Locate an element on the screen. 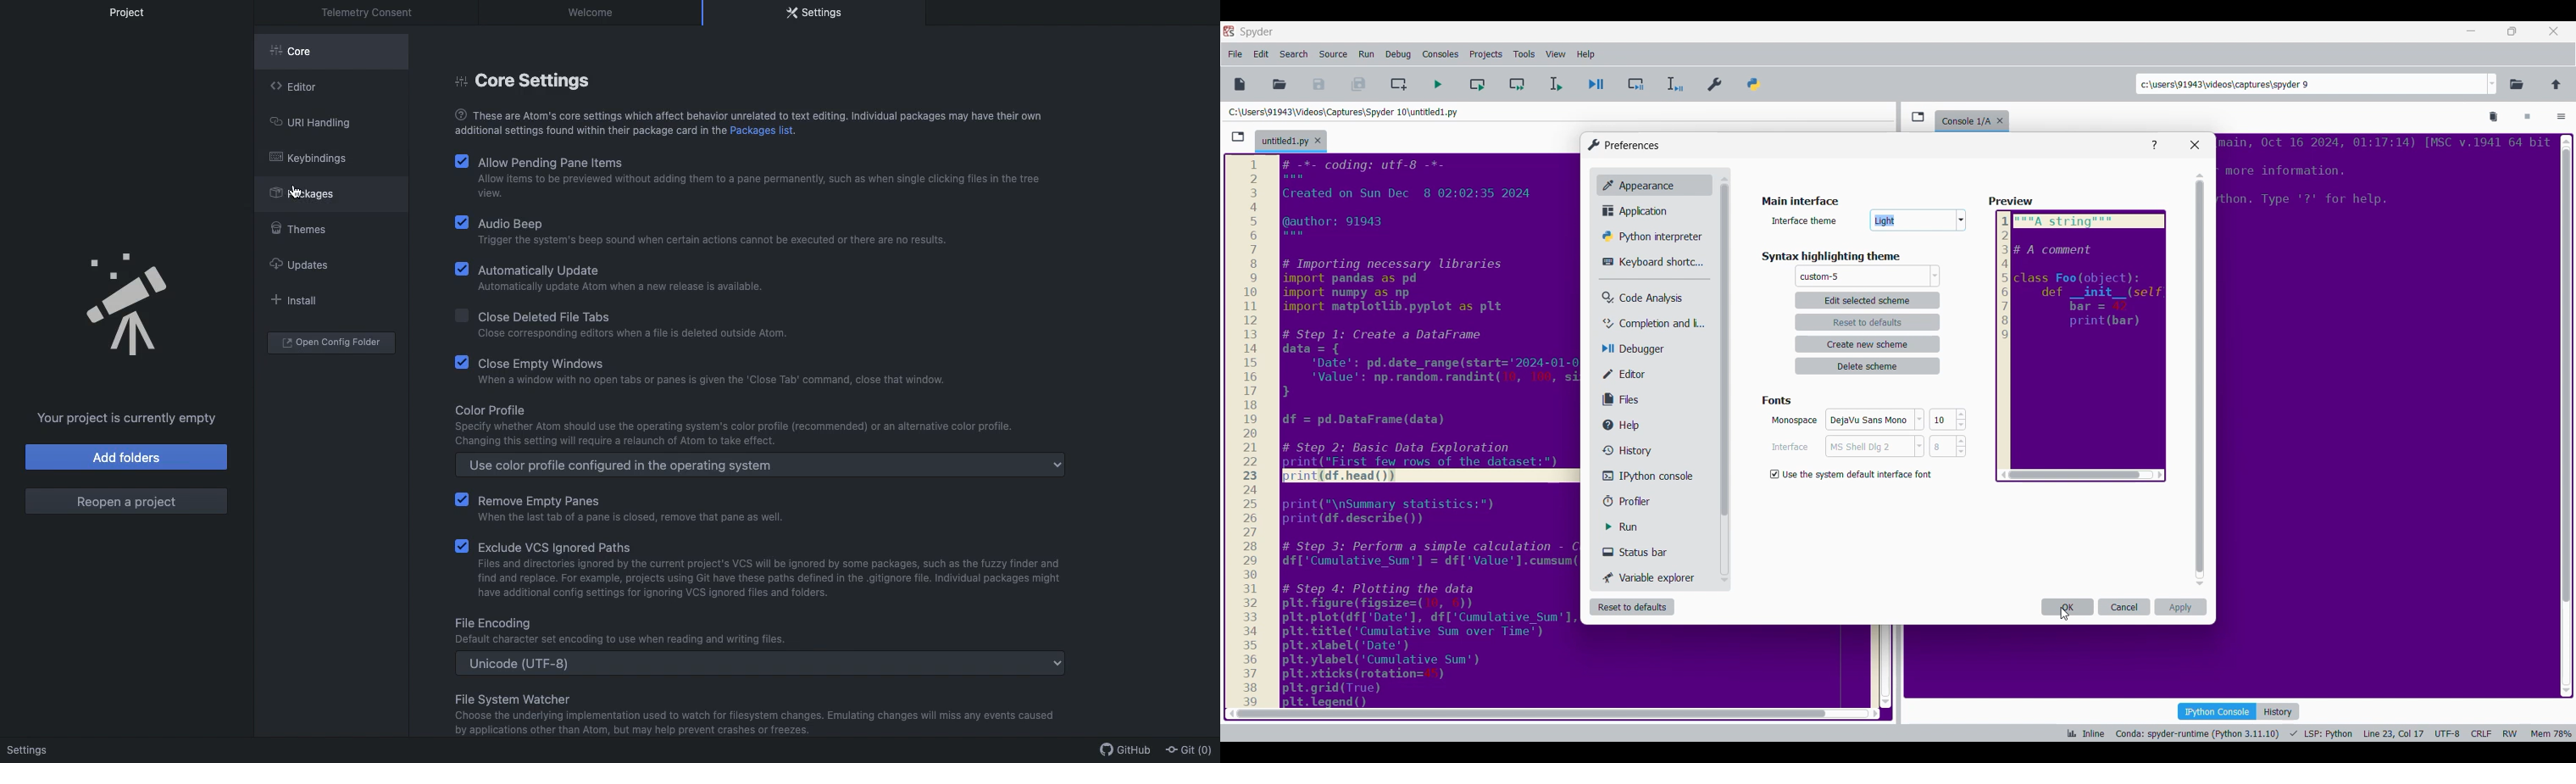  fonts is located at coordinates (1780, 398).